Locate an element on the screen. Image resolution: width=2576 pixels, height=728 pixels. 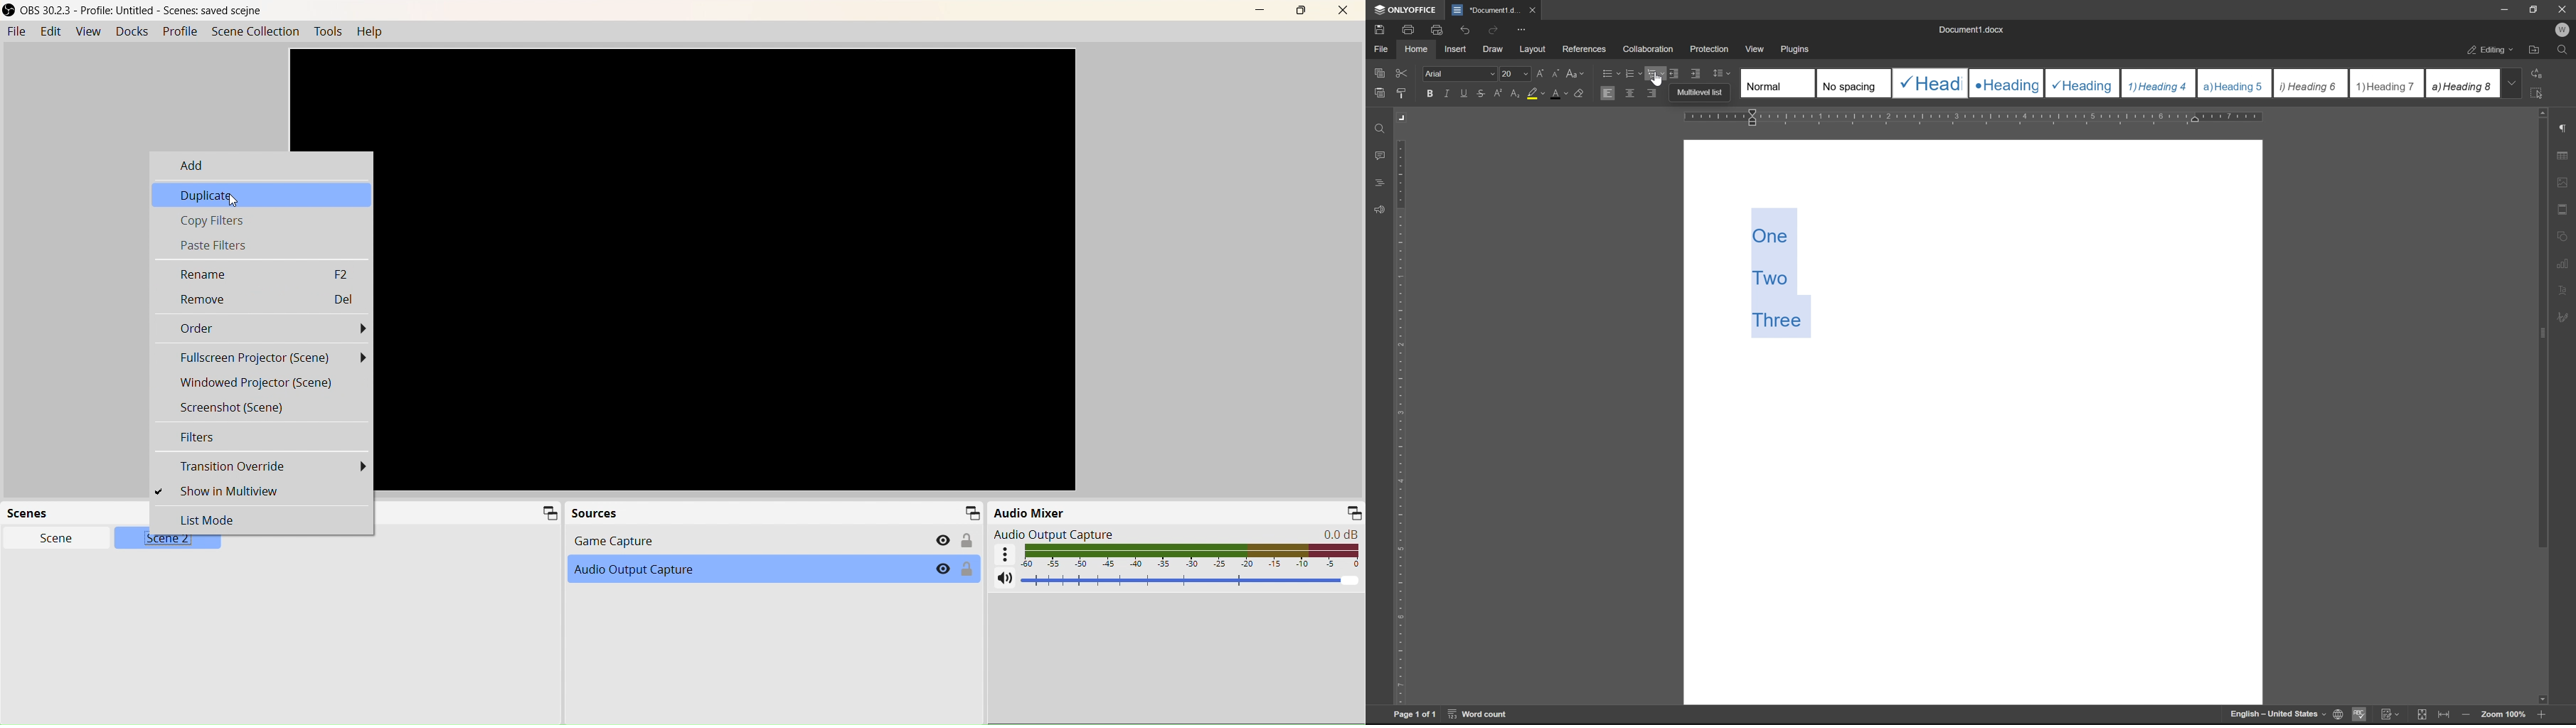
font color is located at coordinates (1559, 93).